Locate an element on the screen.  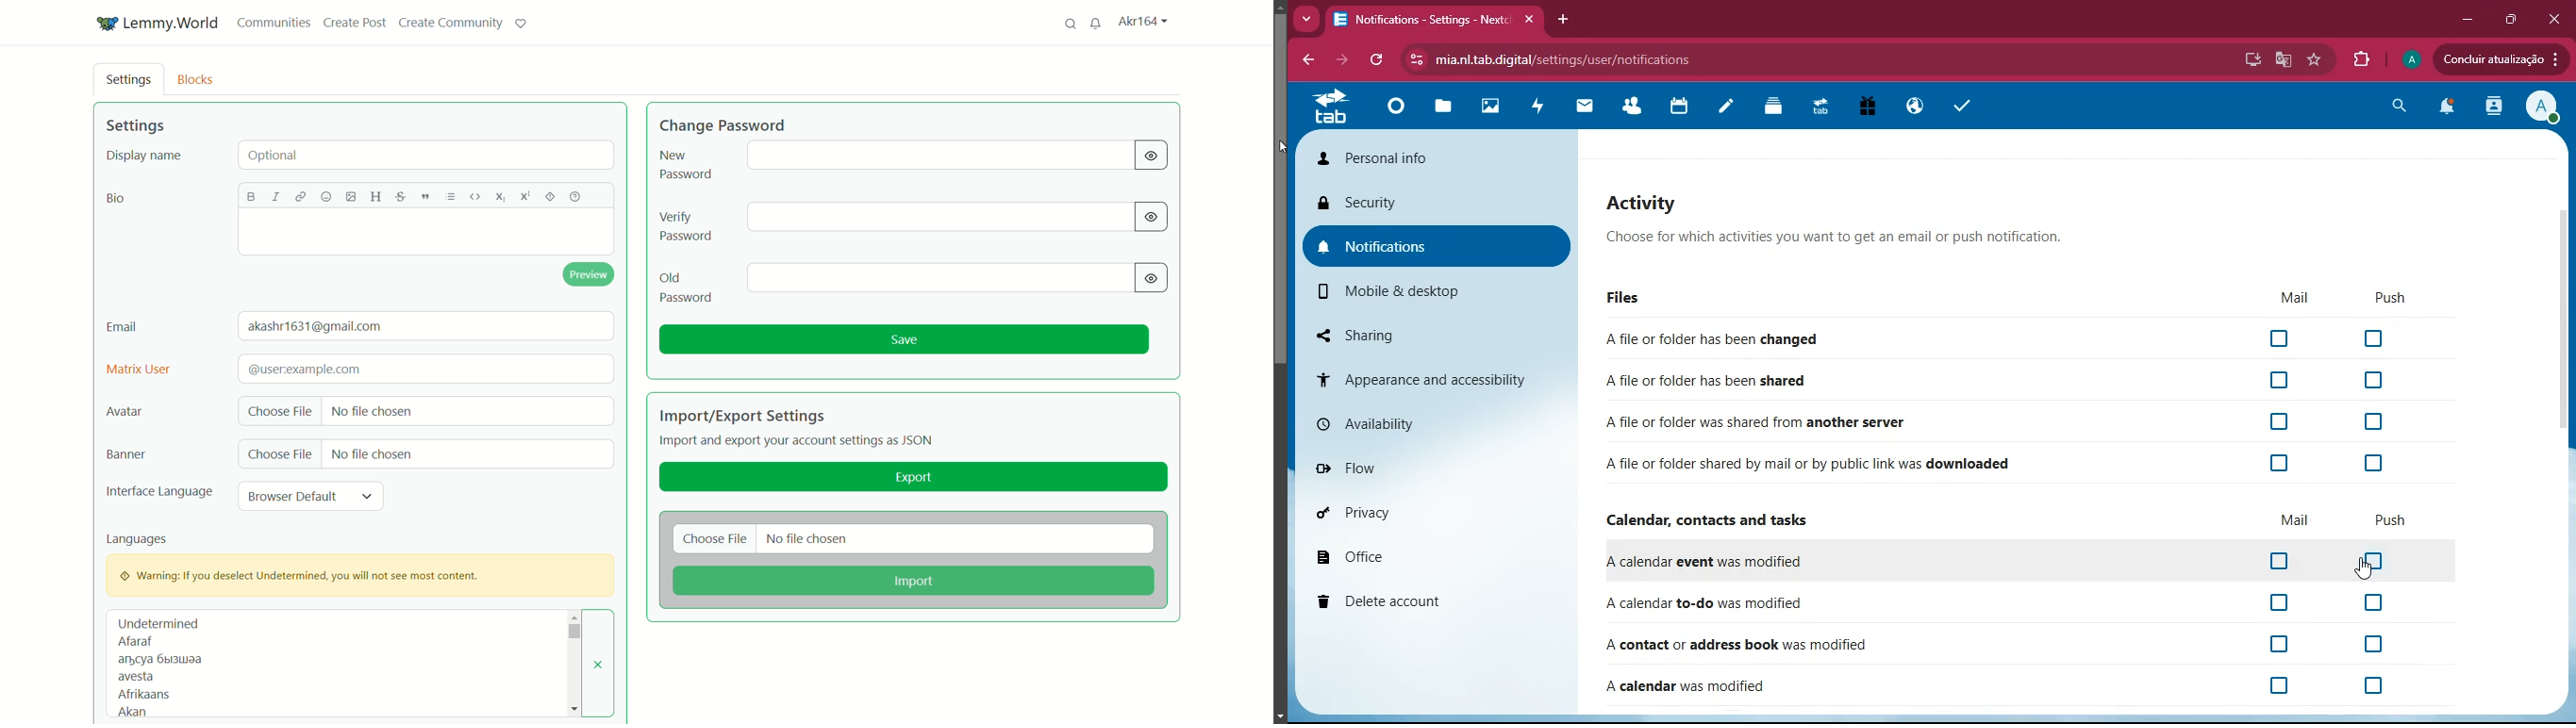
off is located at coordinates (2282, 687).